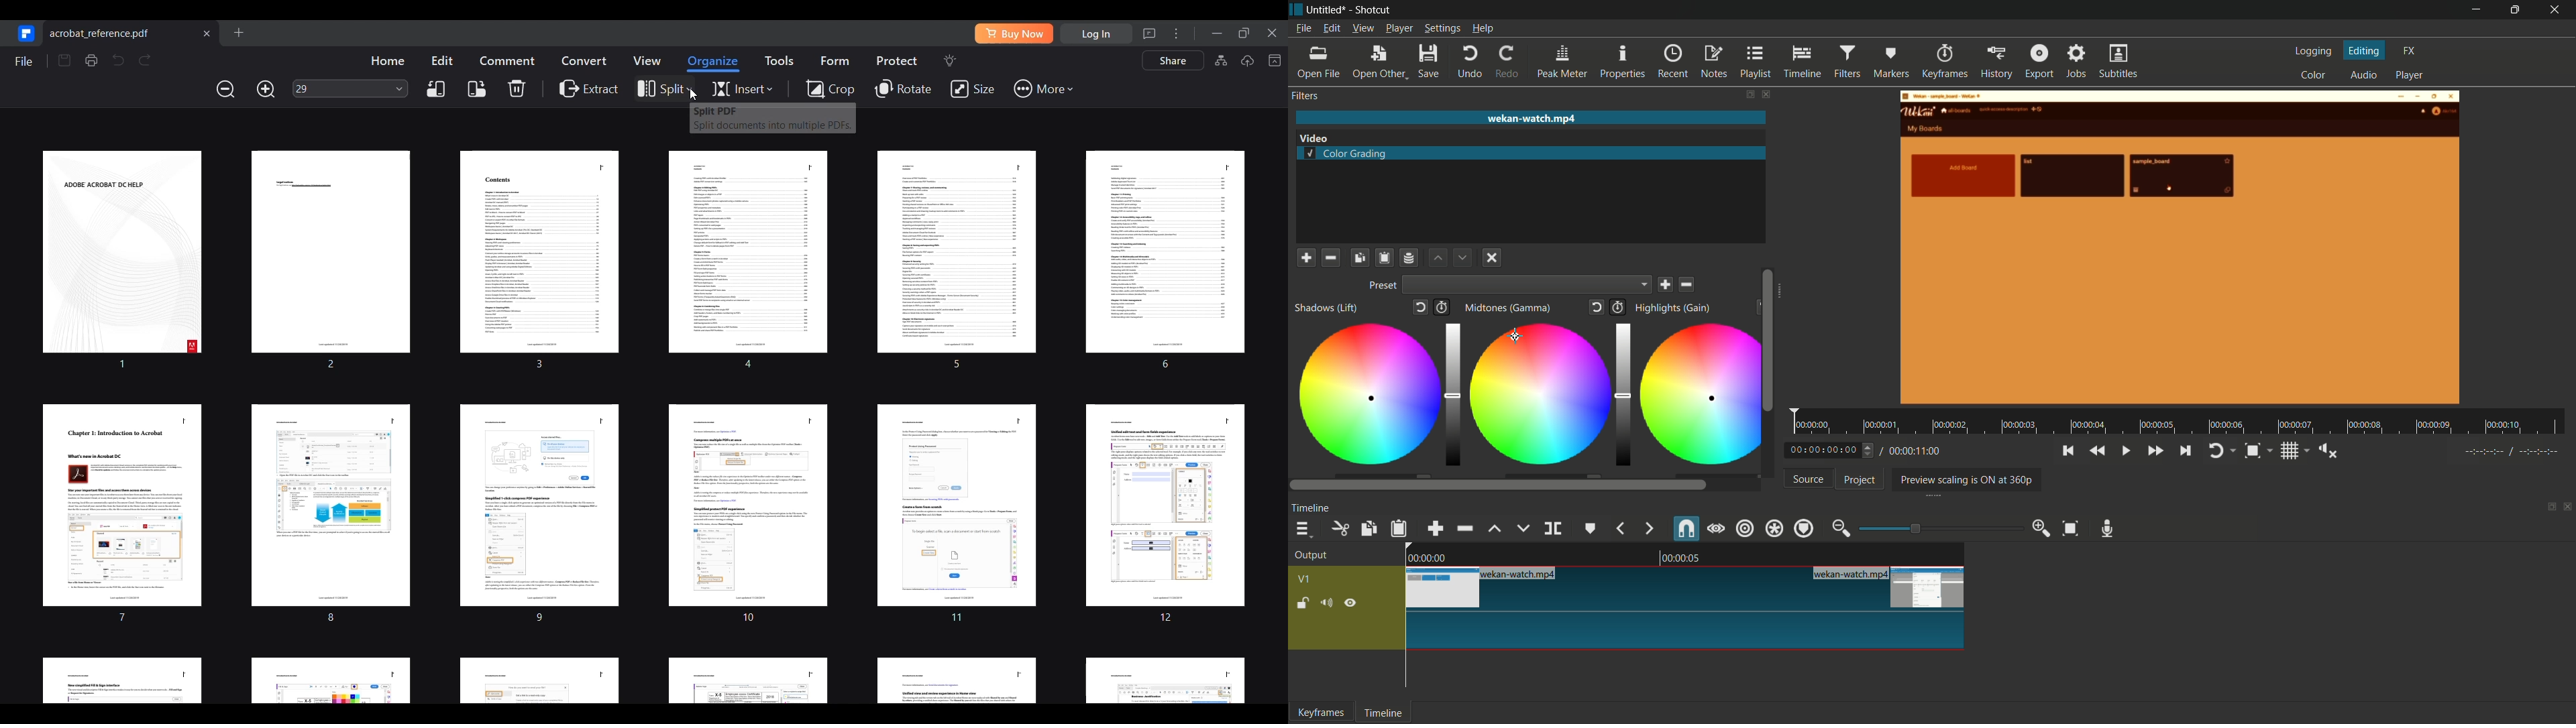 The width and height of the screenshot is (2576, 728). What do you see at coordinates (1432, 61) in the screenshot?
I see `save` at bounding box center [1432, 61].